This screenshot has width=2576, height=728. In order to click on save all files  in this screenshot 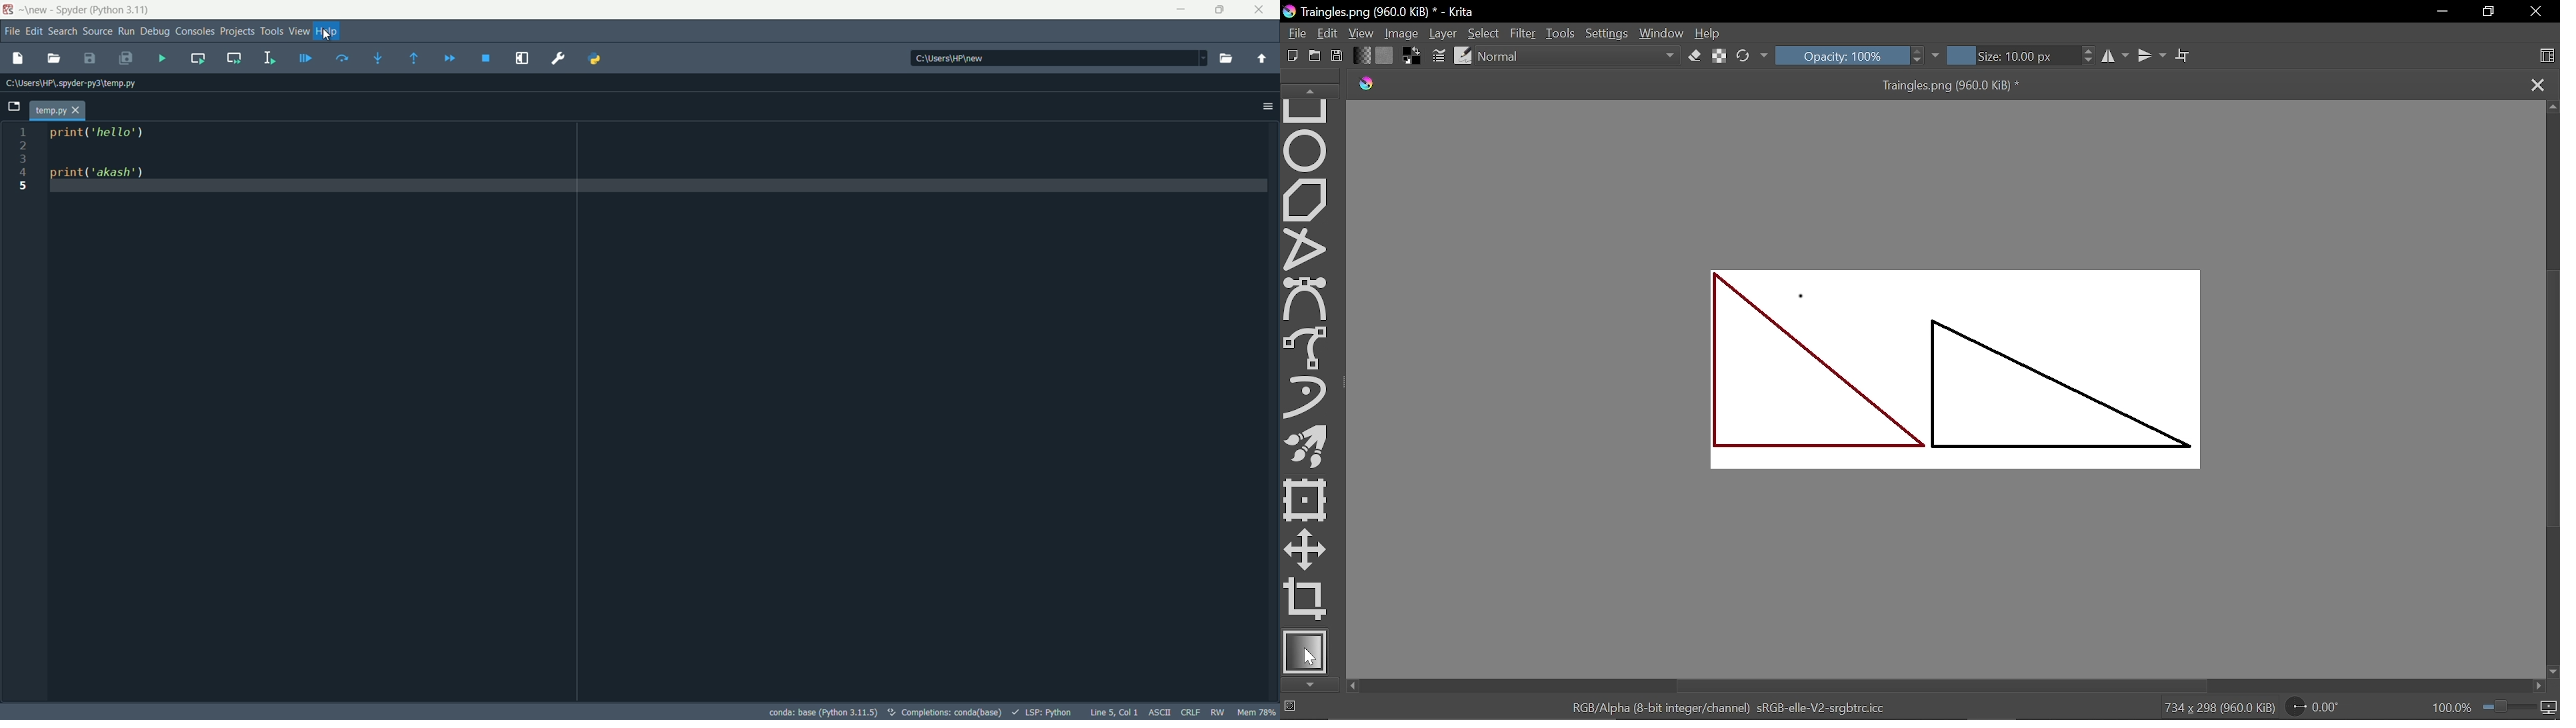, I will do `click(126, 57)`.